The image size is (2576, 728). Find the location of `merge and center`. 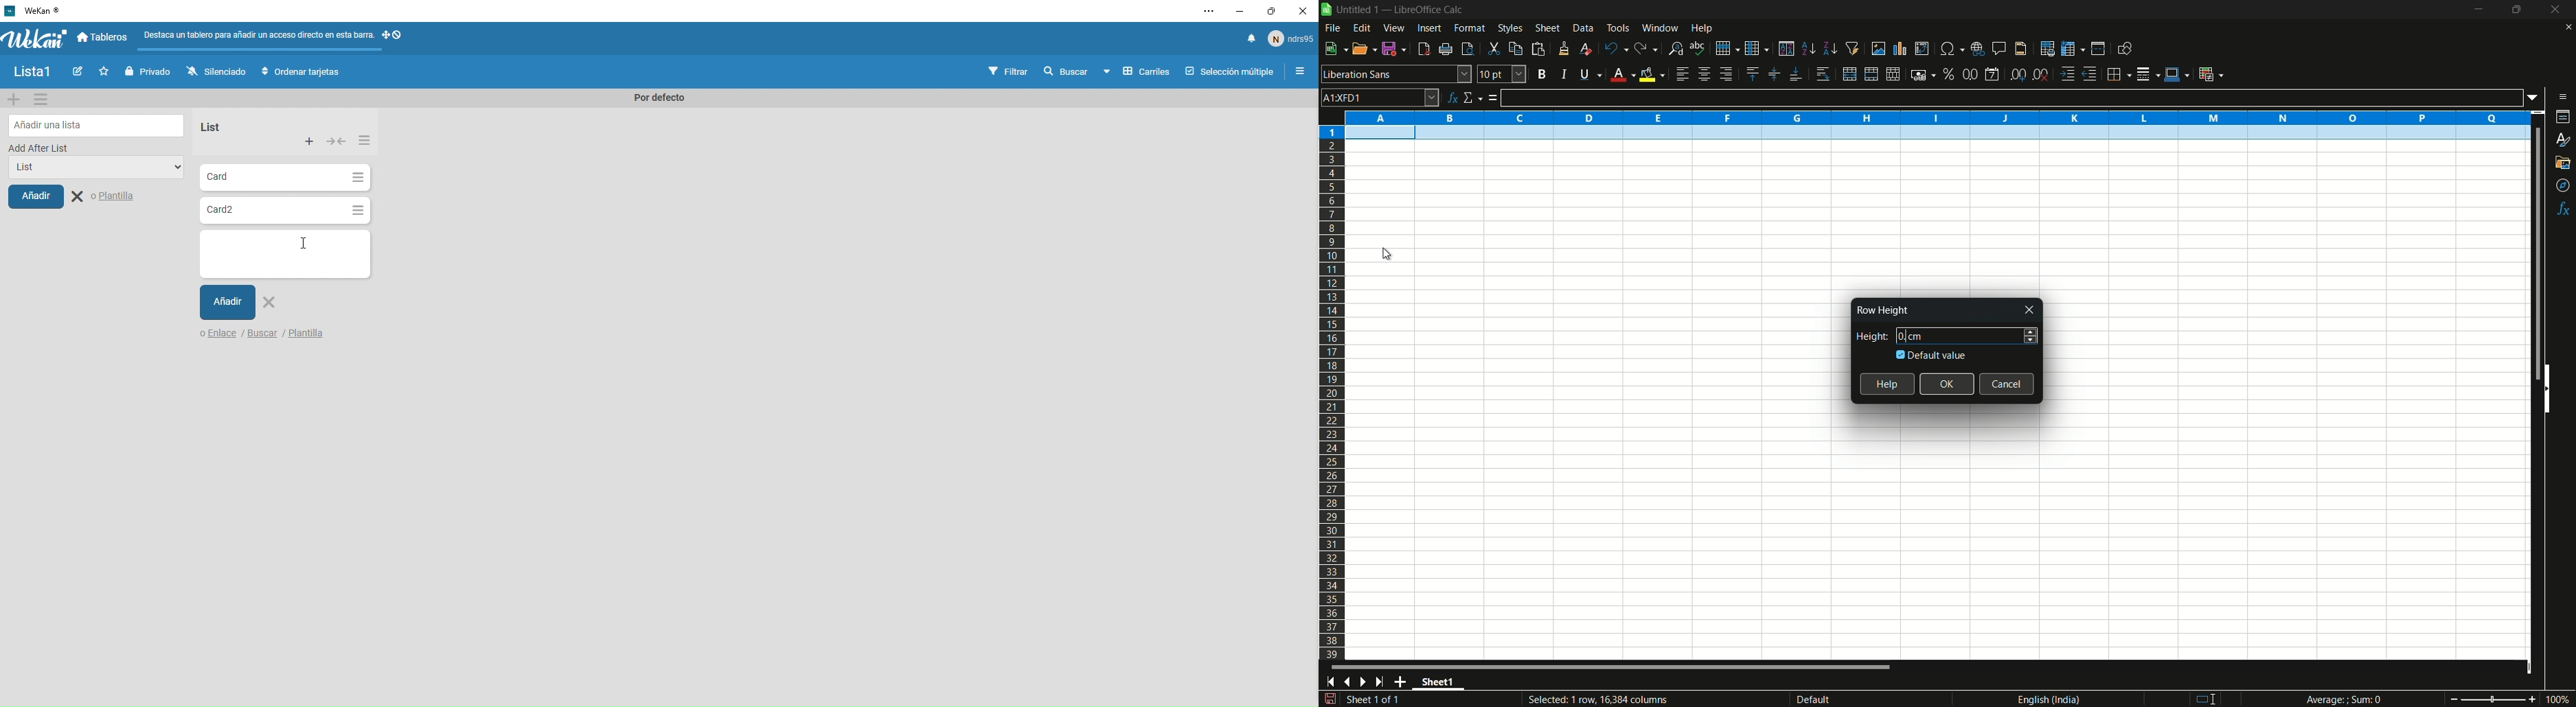

merge and center is located at coordinates (1869, 74).